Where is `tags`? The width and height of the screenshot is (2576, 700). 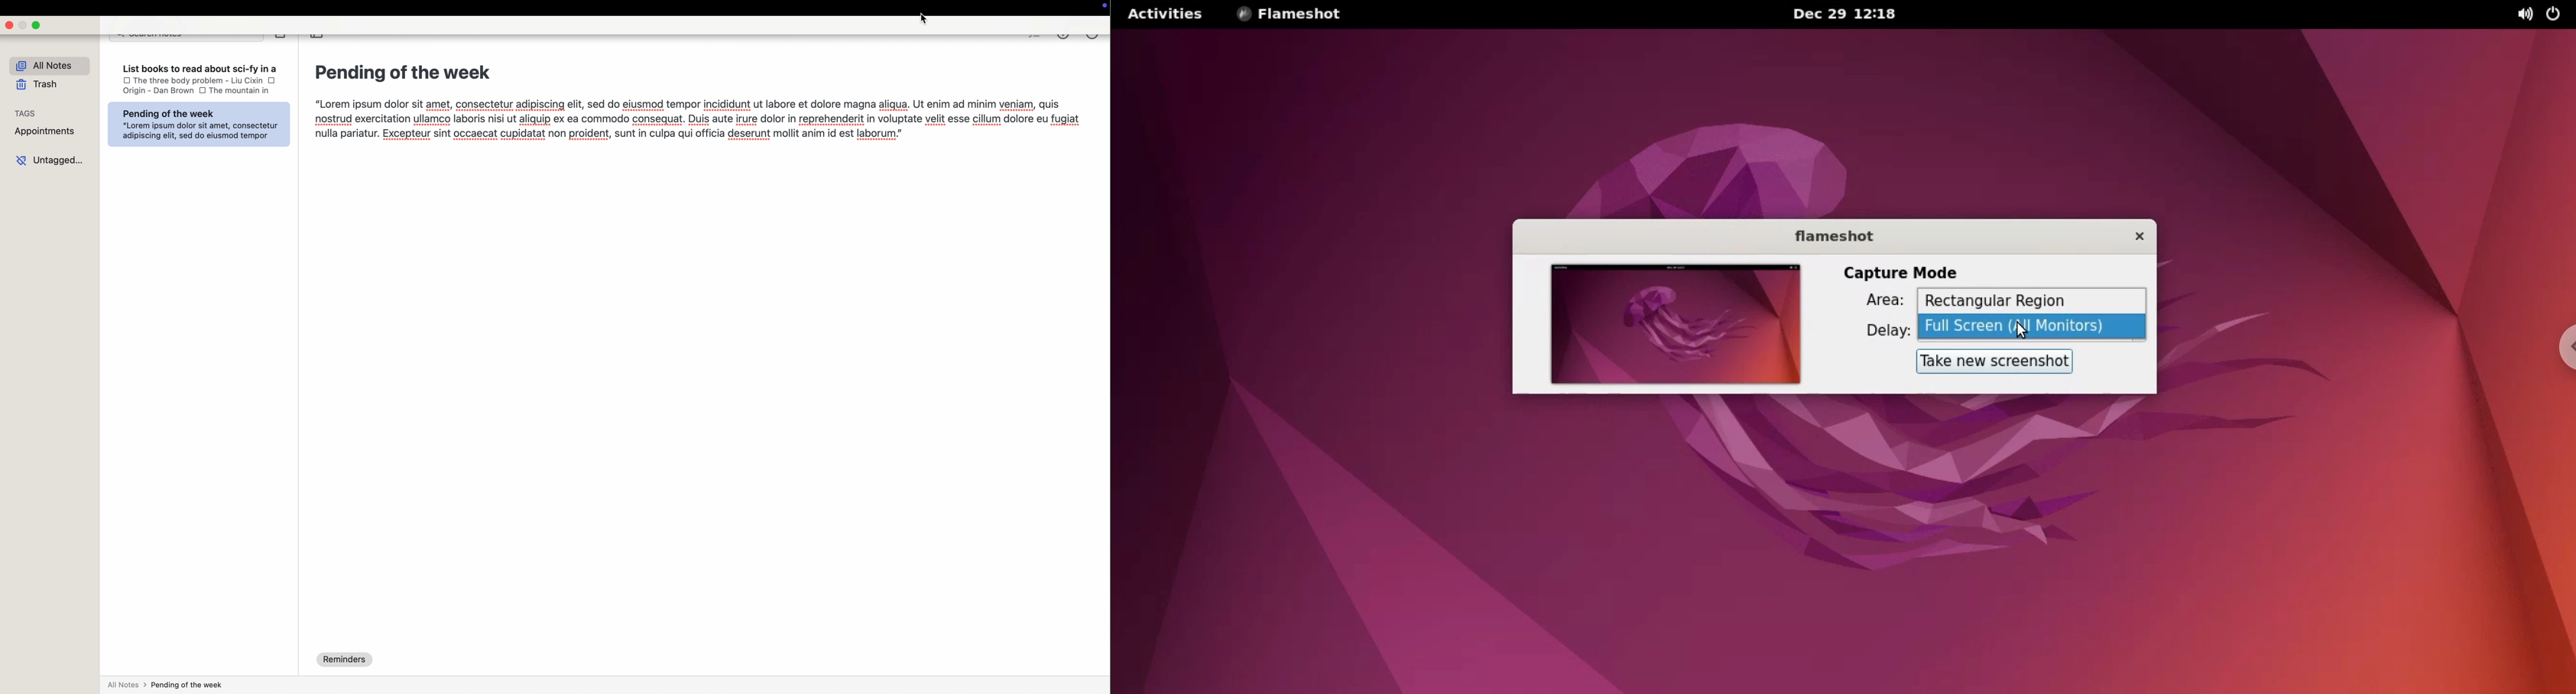
tags is located at coordinates (28, 115).